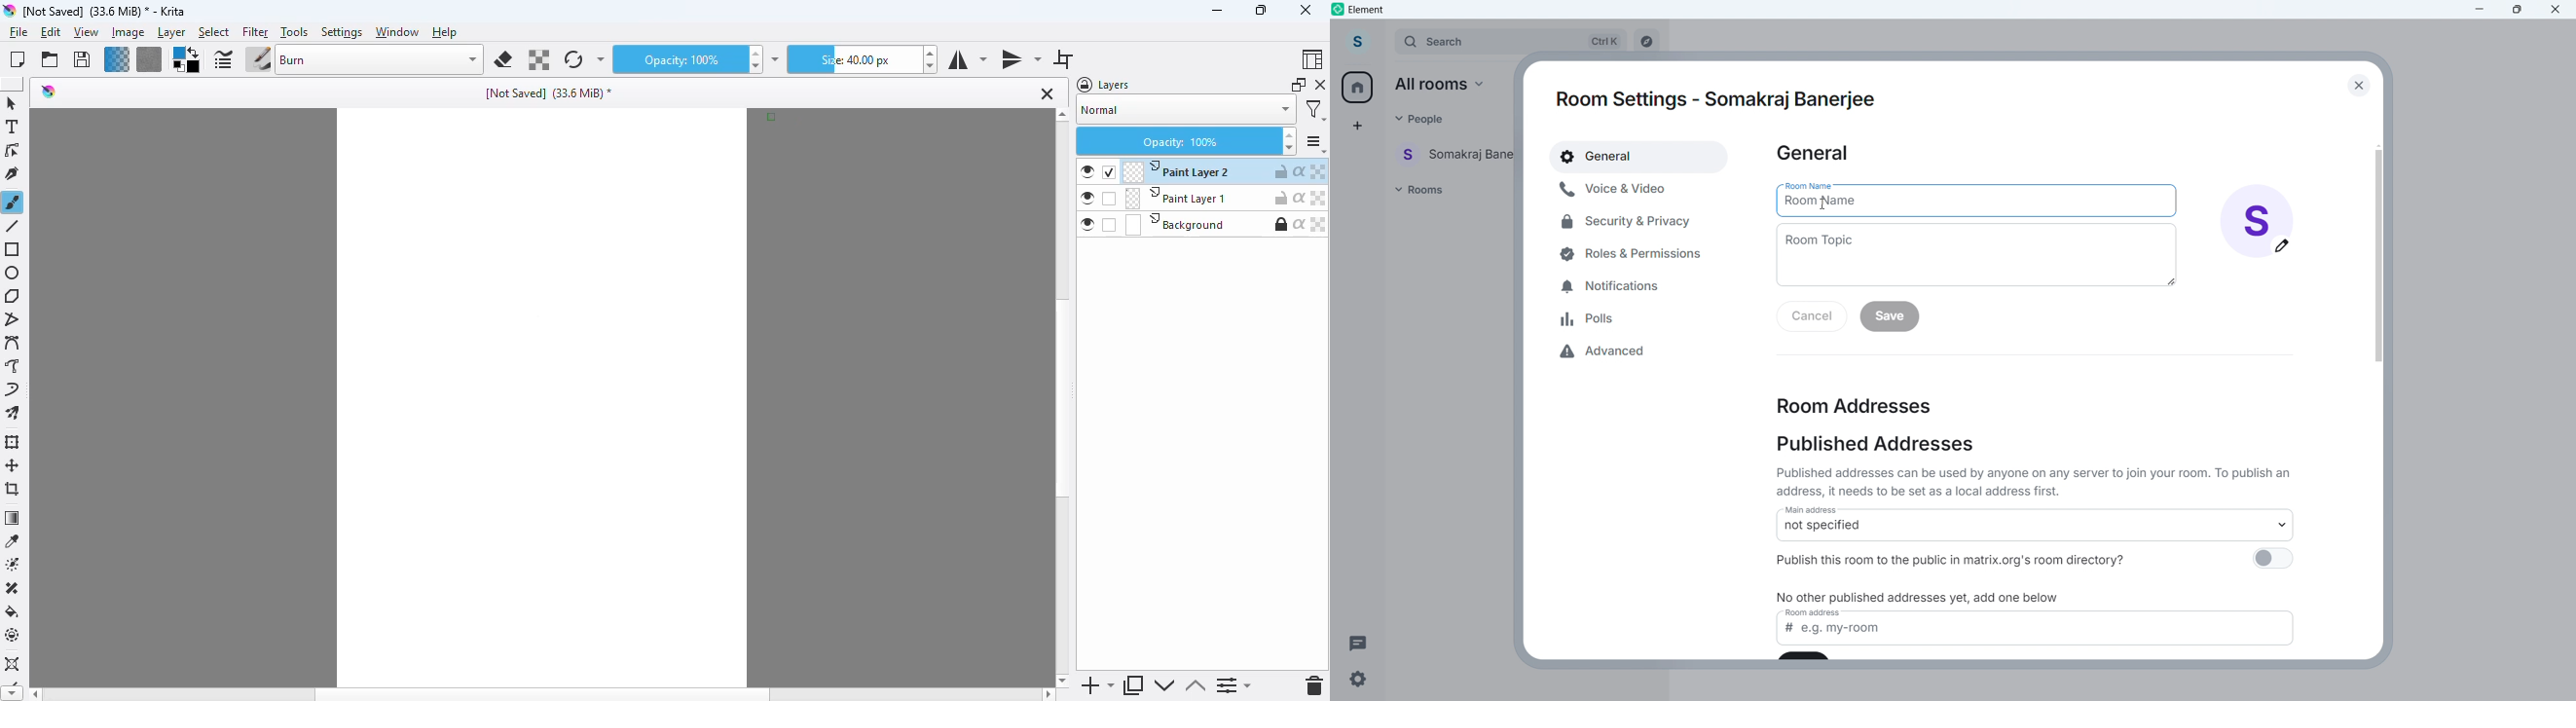  What do you see at coordinates (1443, 84) in the screenshot?
I see `all rooms` at bounding box center [1443, 84].